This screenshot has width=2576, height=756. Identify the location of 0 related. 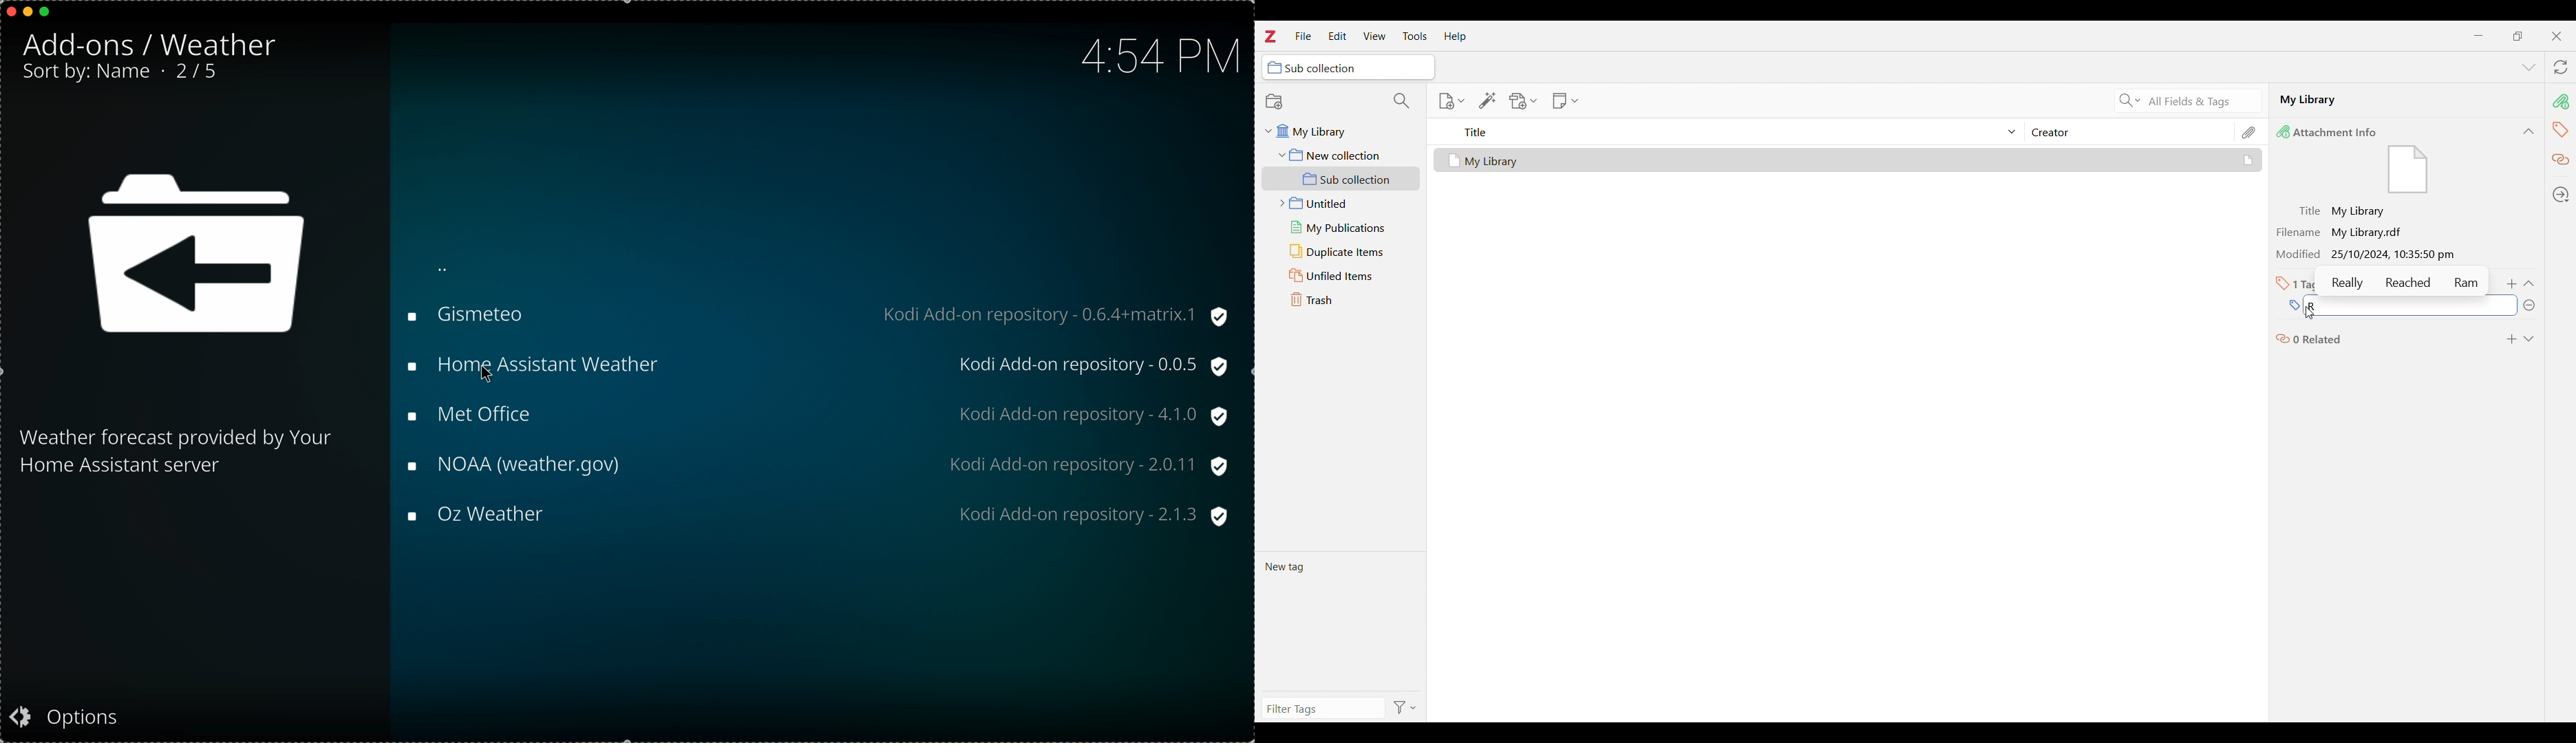
(2310, 338).